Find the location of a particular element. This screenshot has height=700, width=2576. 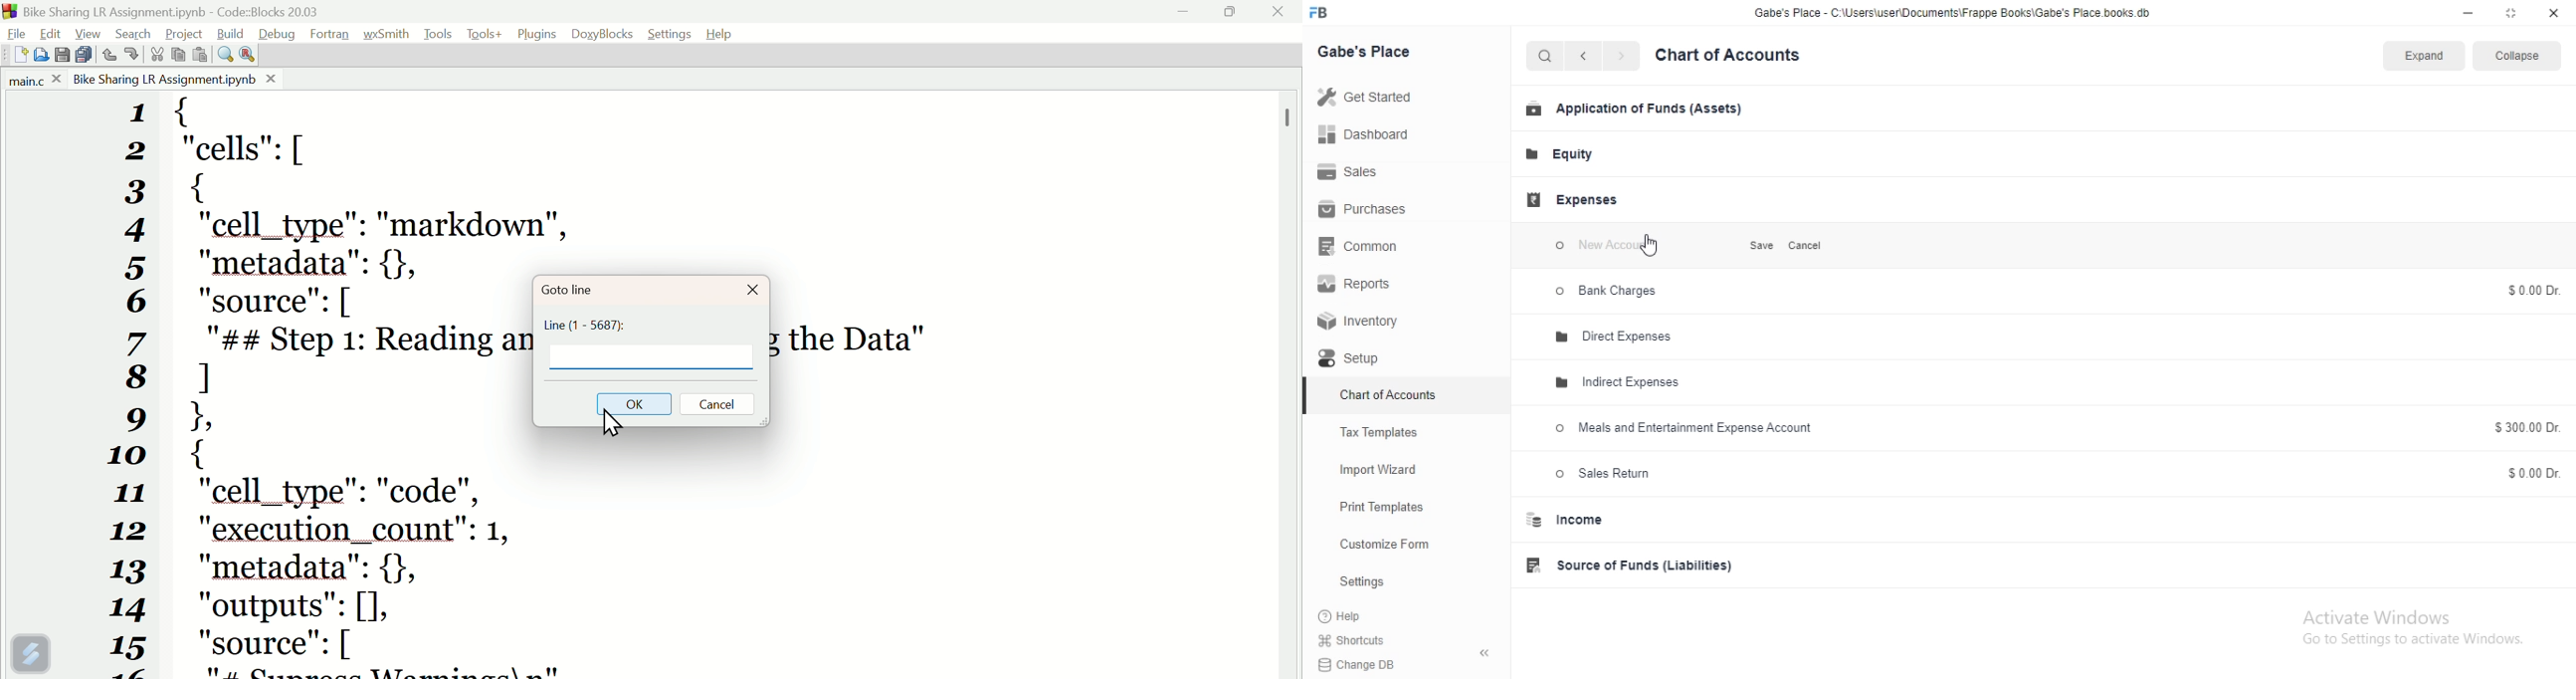

Shortcuts is located at coordinates (1409, 642).